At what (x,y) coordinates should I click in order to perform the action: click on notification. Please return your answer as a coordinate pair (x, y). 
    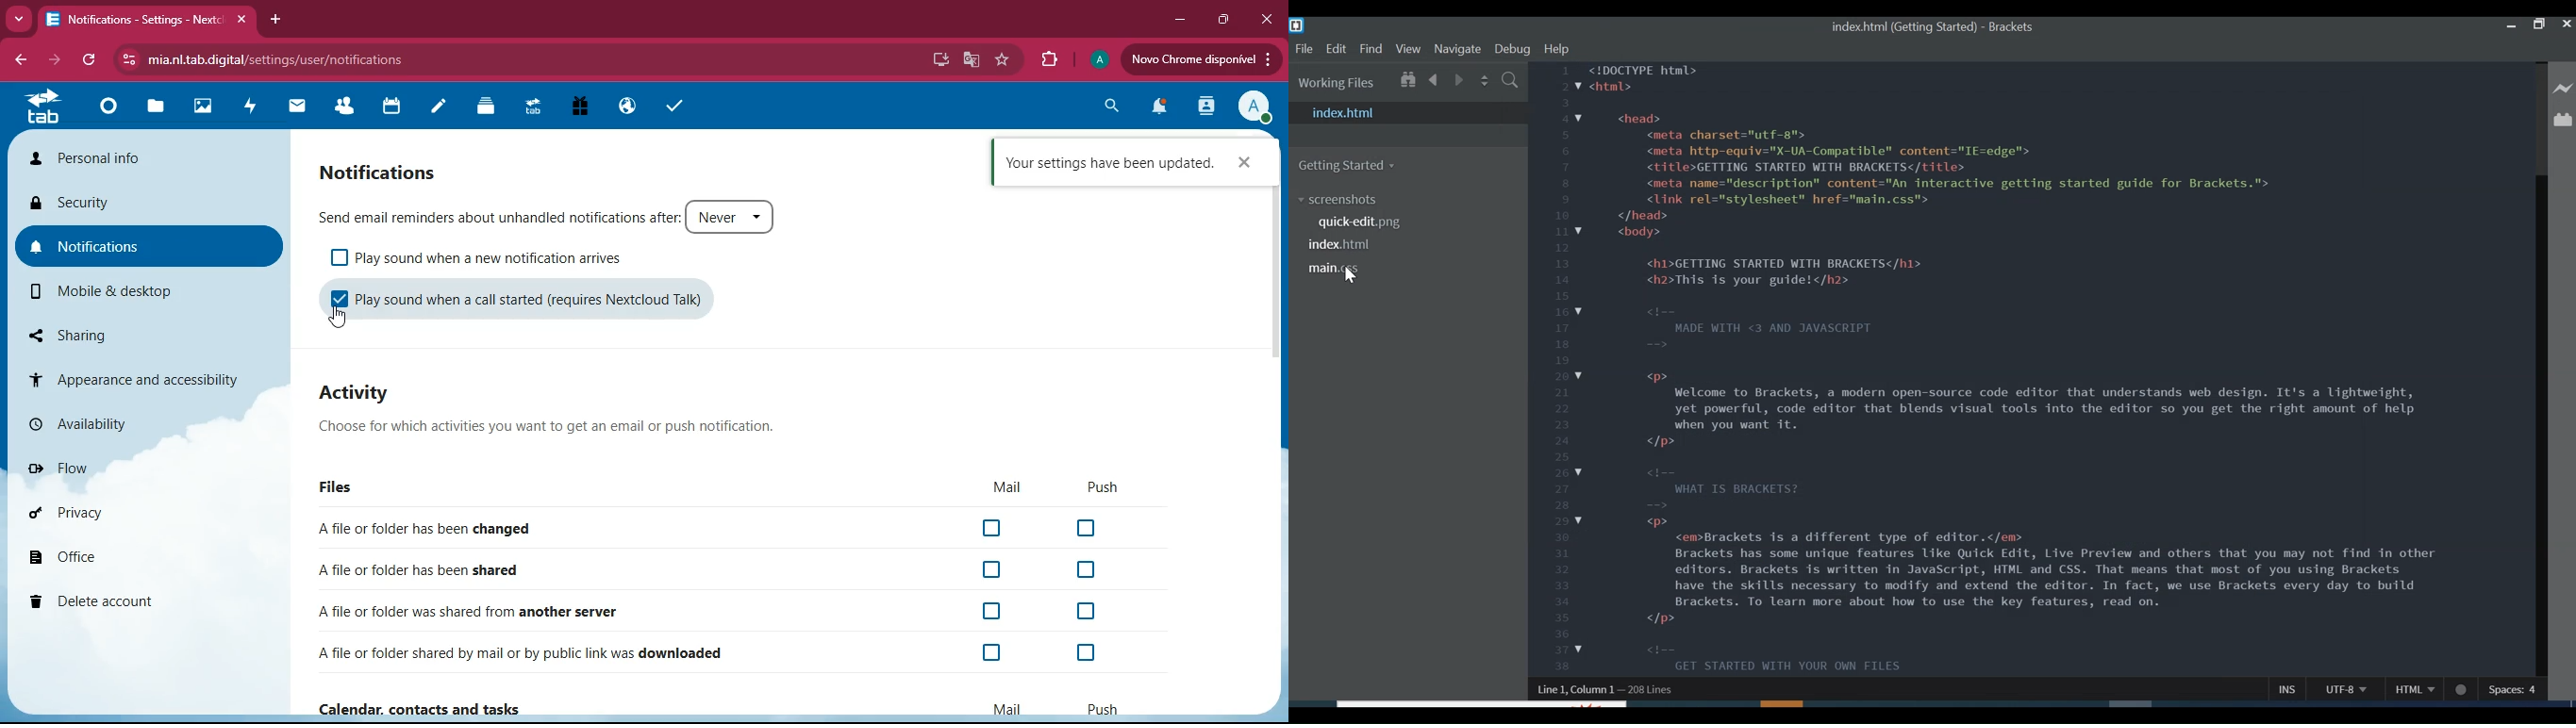
    Looking at the image, I should click on (383, 168).